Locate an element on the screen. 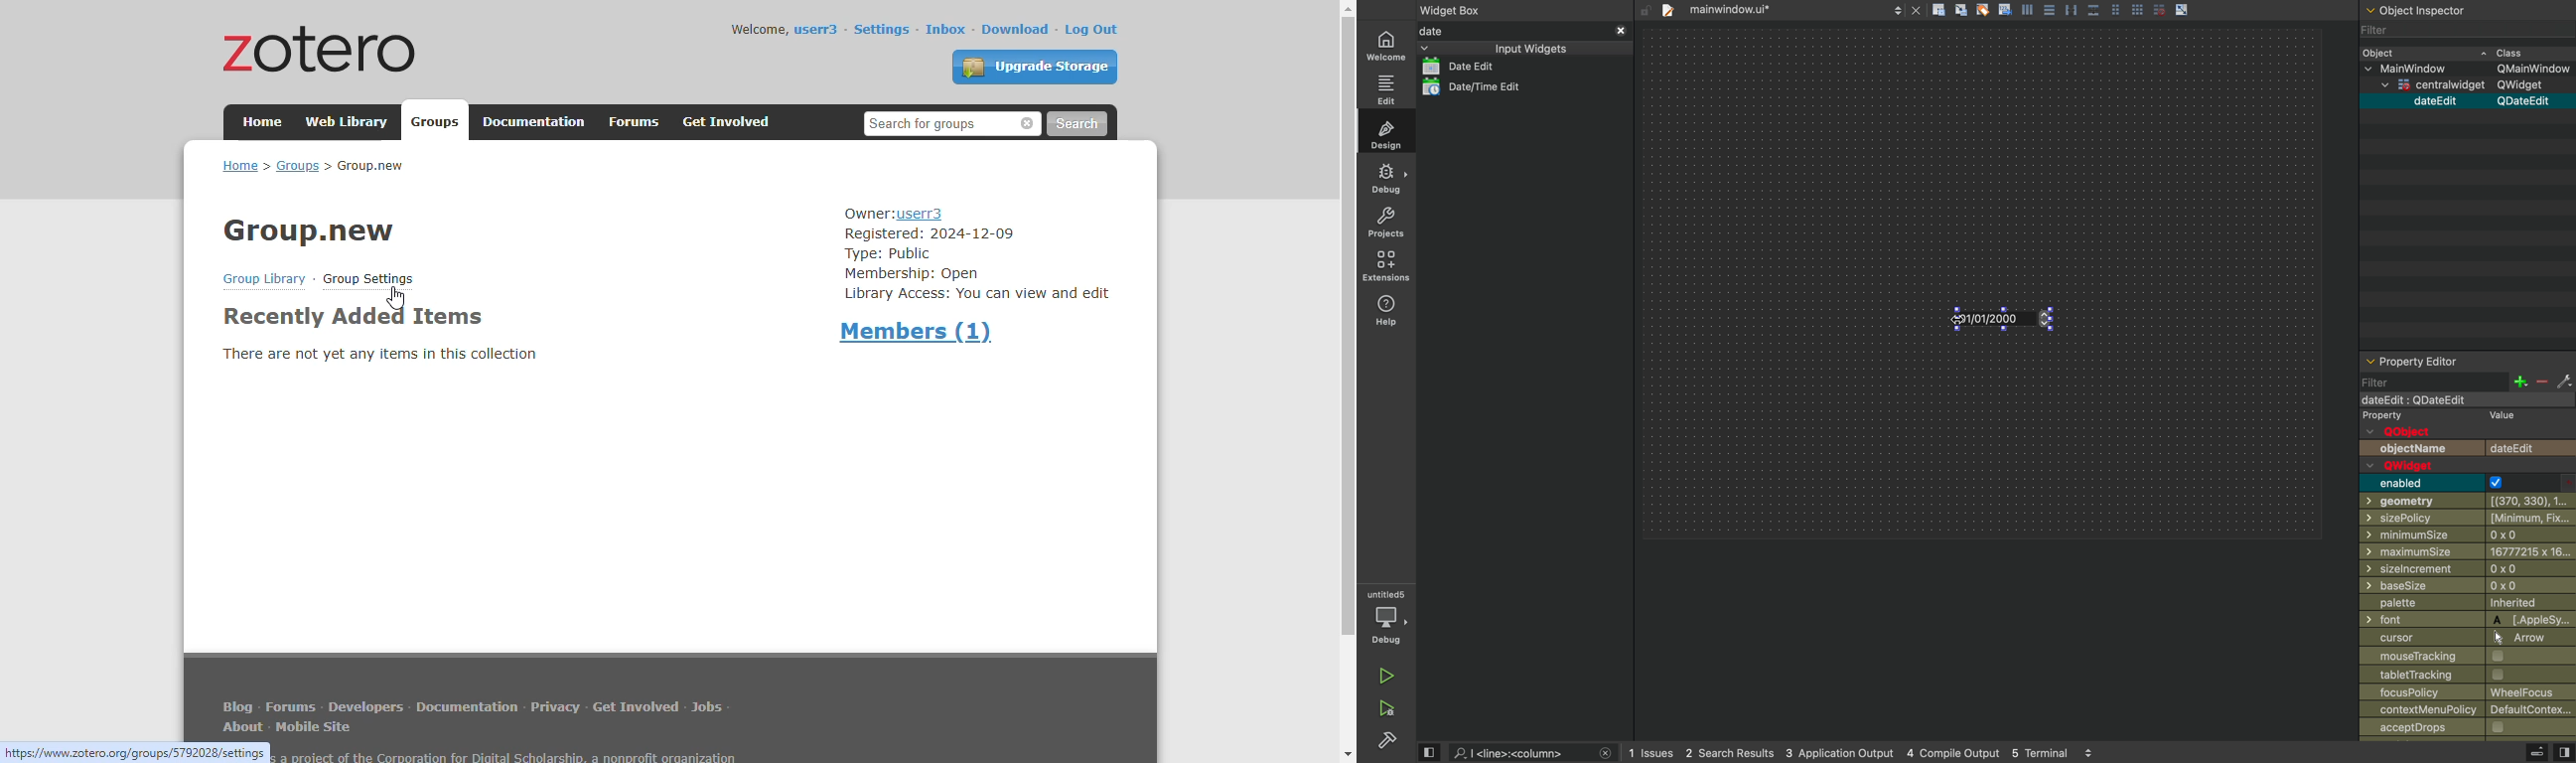 The height and width of the screenshot is (784, 2576). mobile site is located at coordinates (316, 727).